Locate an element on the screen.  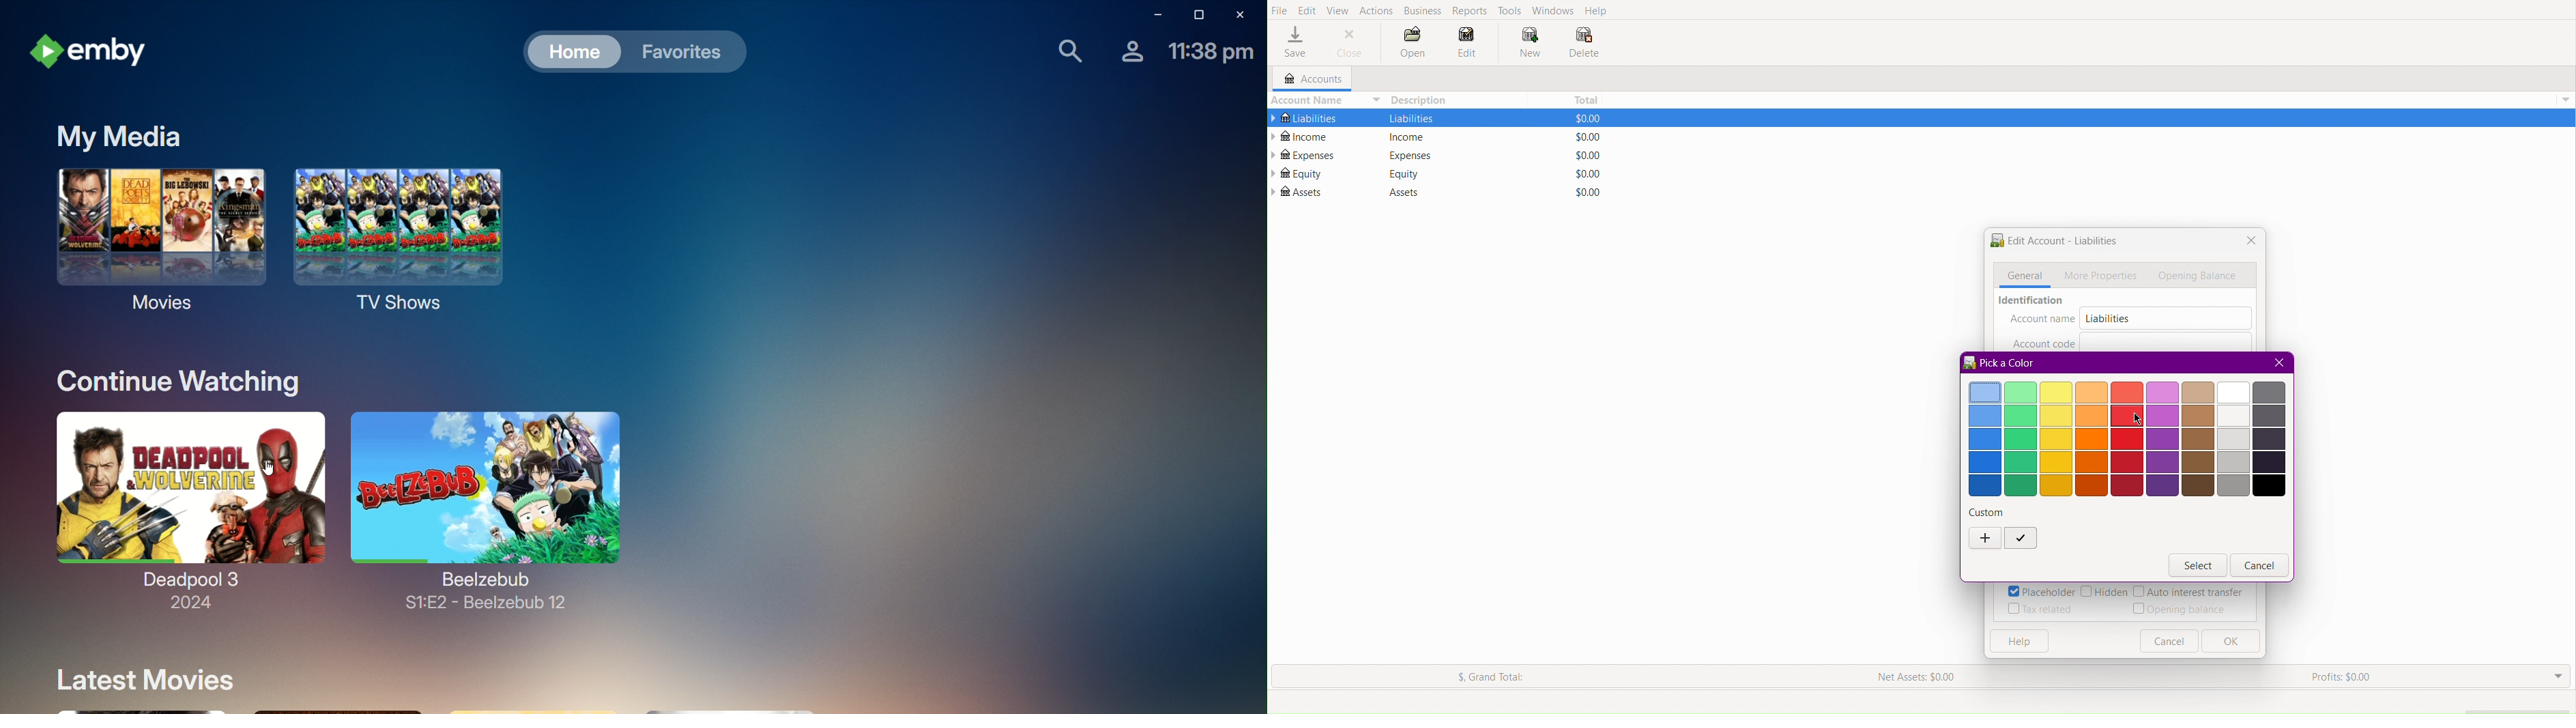
$0.00 is located at coordinates (1582, 192).